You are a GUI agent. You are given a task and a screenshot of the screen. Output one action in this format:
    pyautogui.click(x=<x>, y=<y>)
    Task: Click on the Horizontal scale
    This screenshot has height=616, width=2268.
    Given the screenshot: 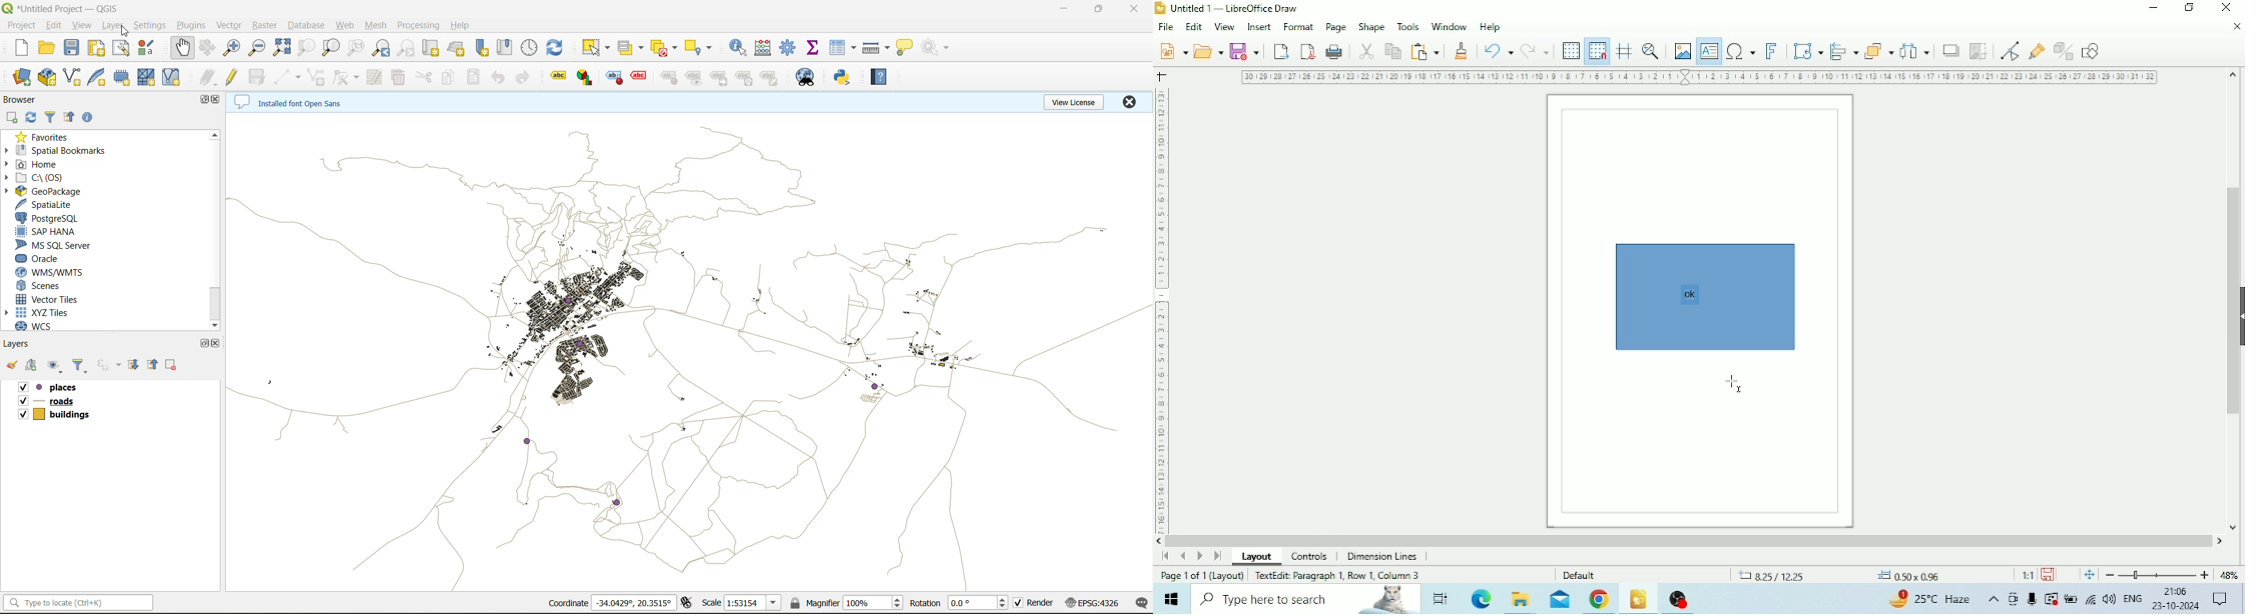 What is the action you would take?
    pyautogui.click(x=1701, y=78)
    